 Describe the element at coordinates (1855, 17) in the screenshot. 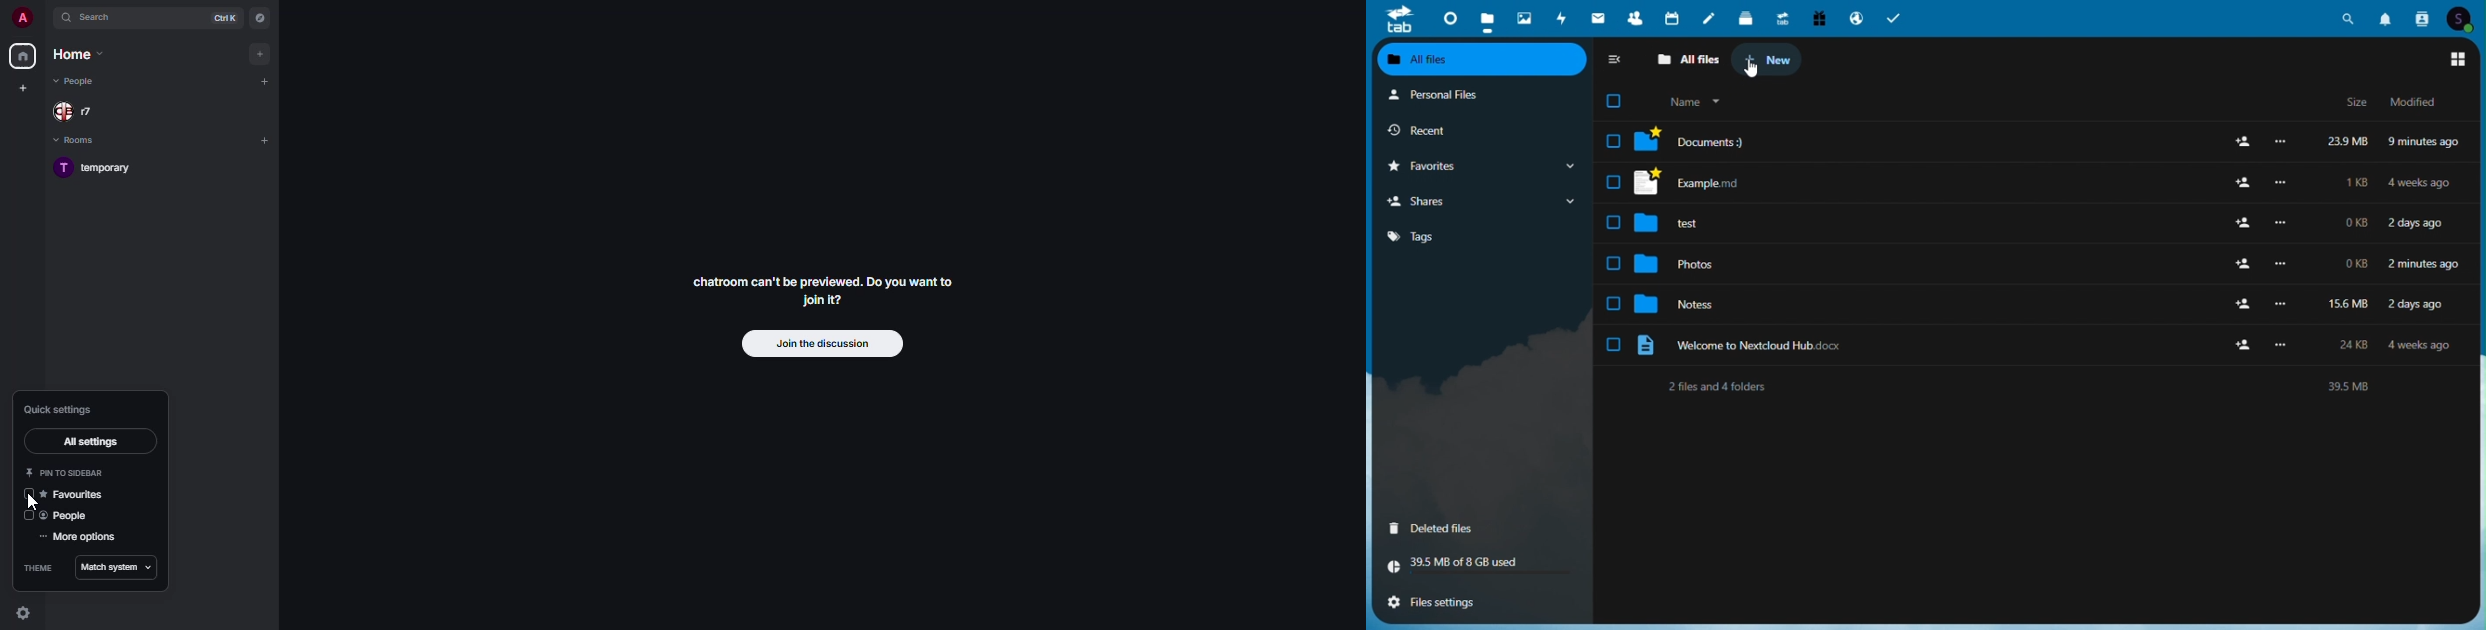

I see `email hosting` at that location.